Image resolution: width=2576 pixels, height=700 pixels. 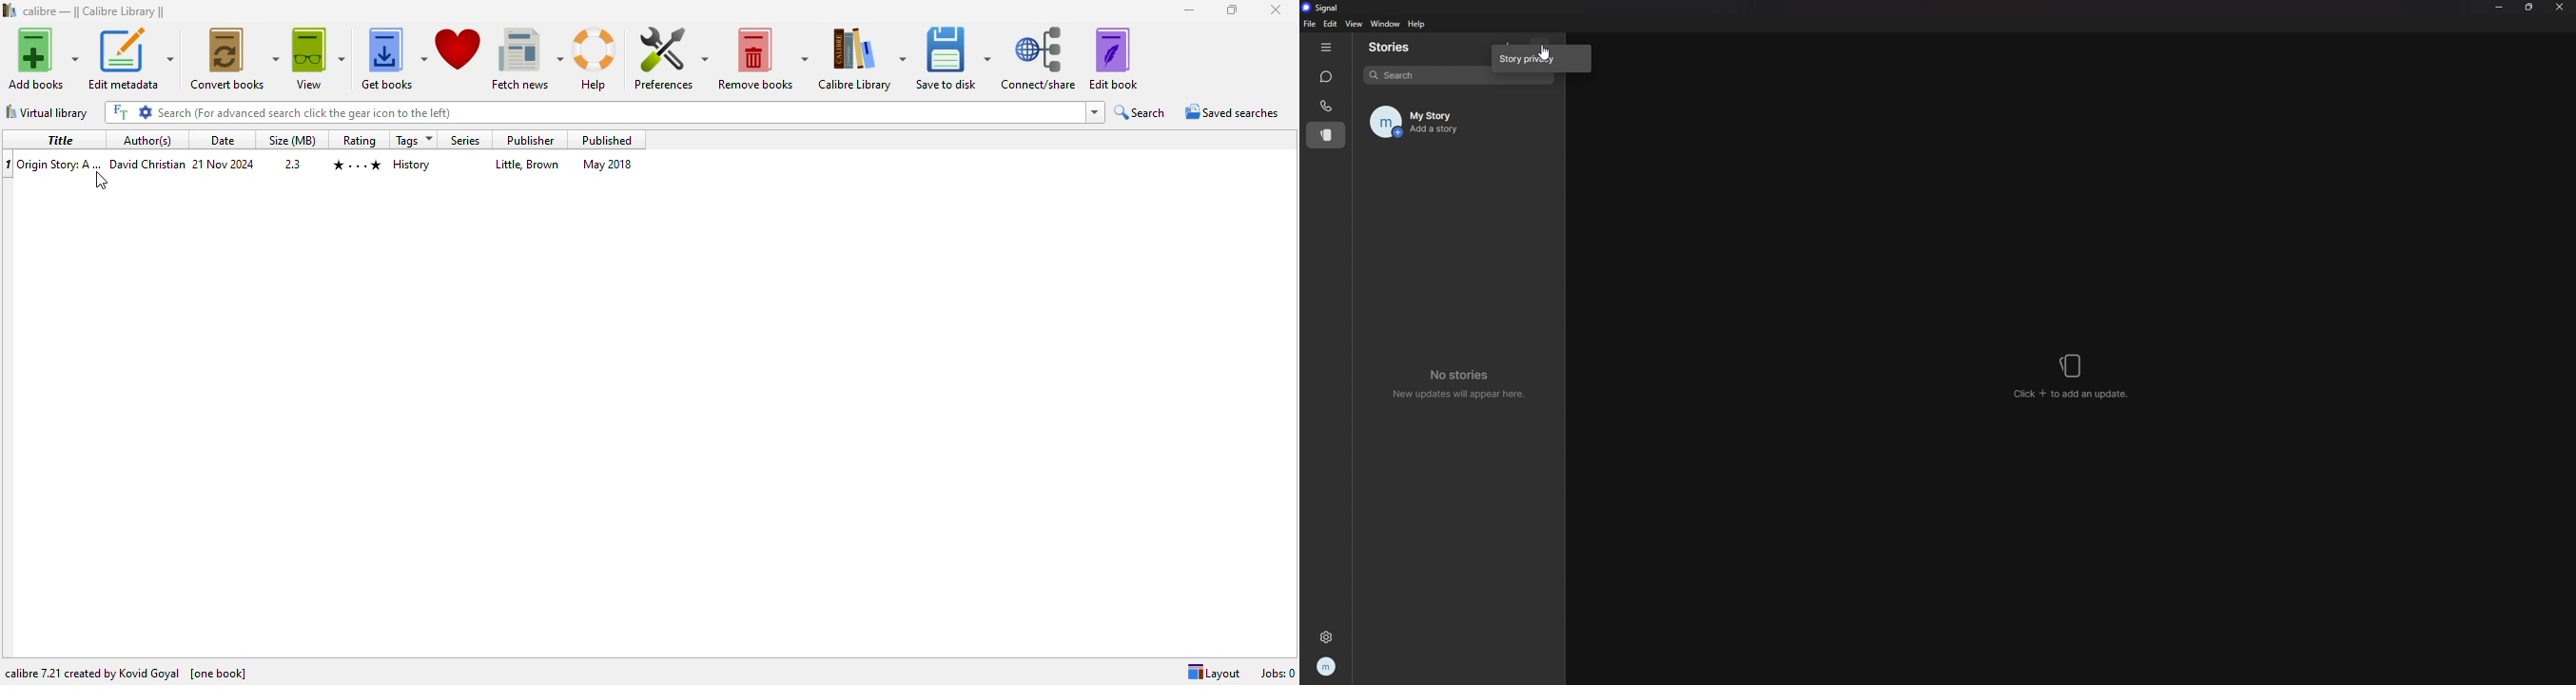 I want to click on layout, so click(x=1214, y=672).